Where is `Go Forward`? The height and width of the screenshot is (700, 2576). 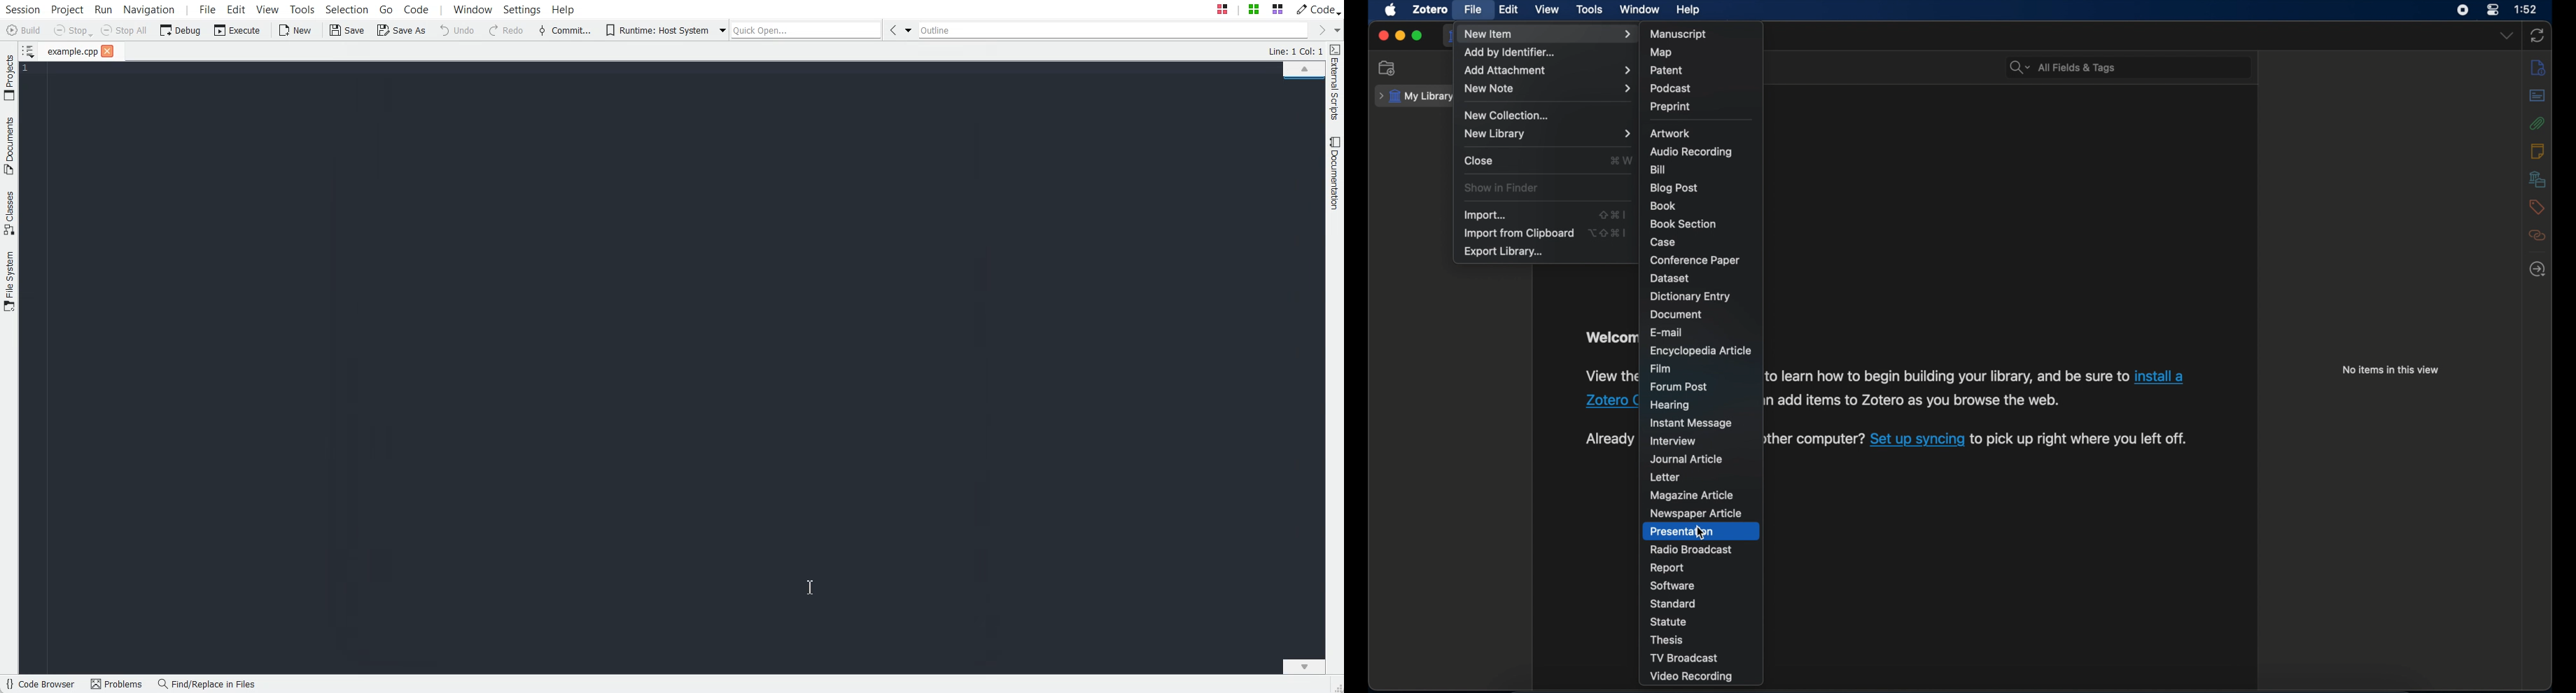 Go Forward is located at coordinates (1317, 29).